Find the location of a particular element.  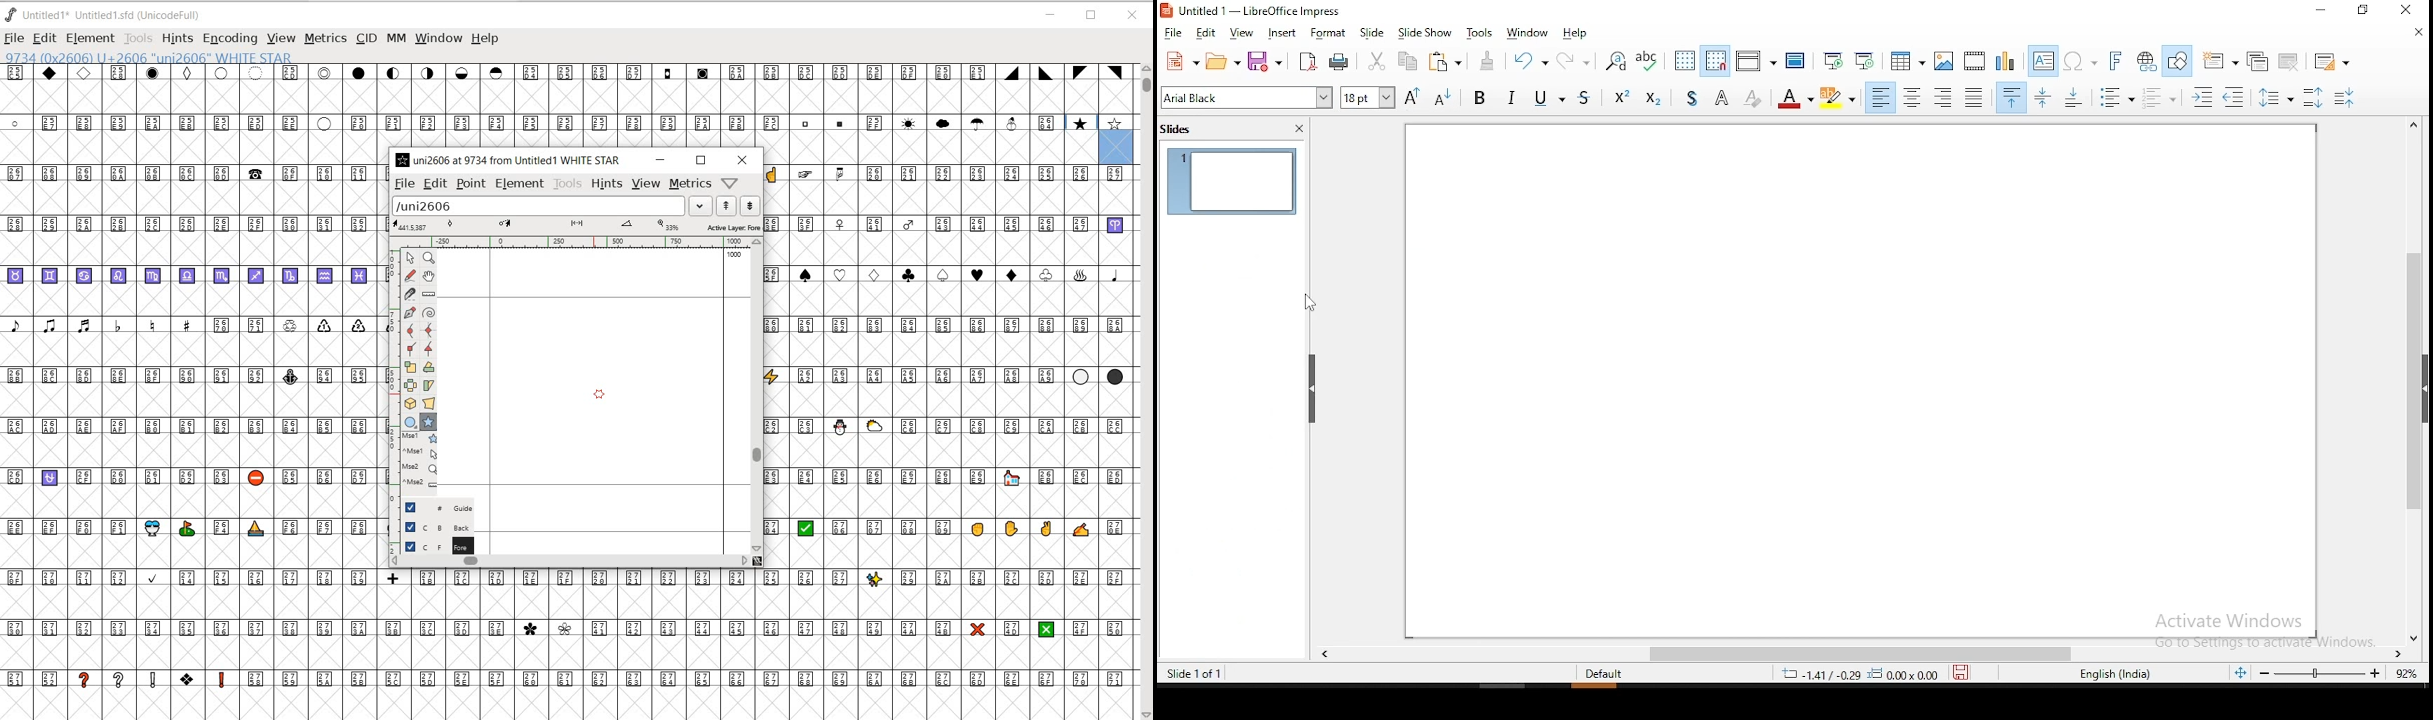

load word list is located at coordinates (549, 205).